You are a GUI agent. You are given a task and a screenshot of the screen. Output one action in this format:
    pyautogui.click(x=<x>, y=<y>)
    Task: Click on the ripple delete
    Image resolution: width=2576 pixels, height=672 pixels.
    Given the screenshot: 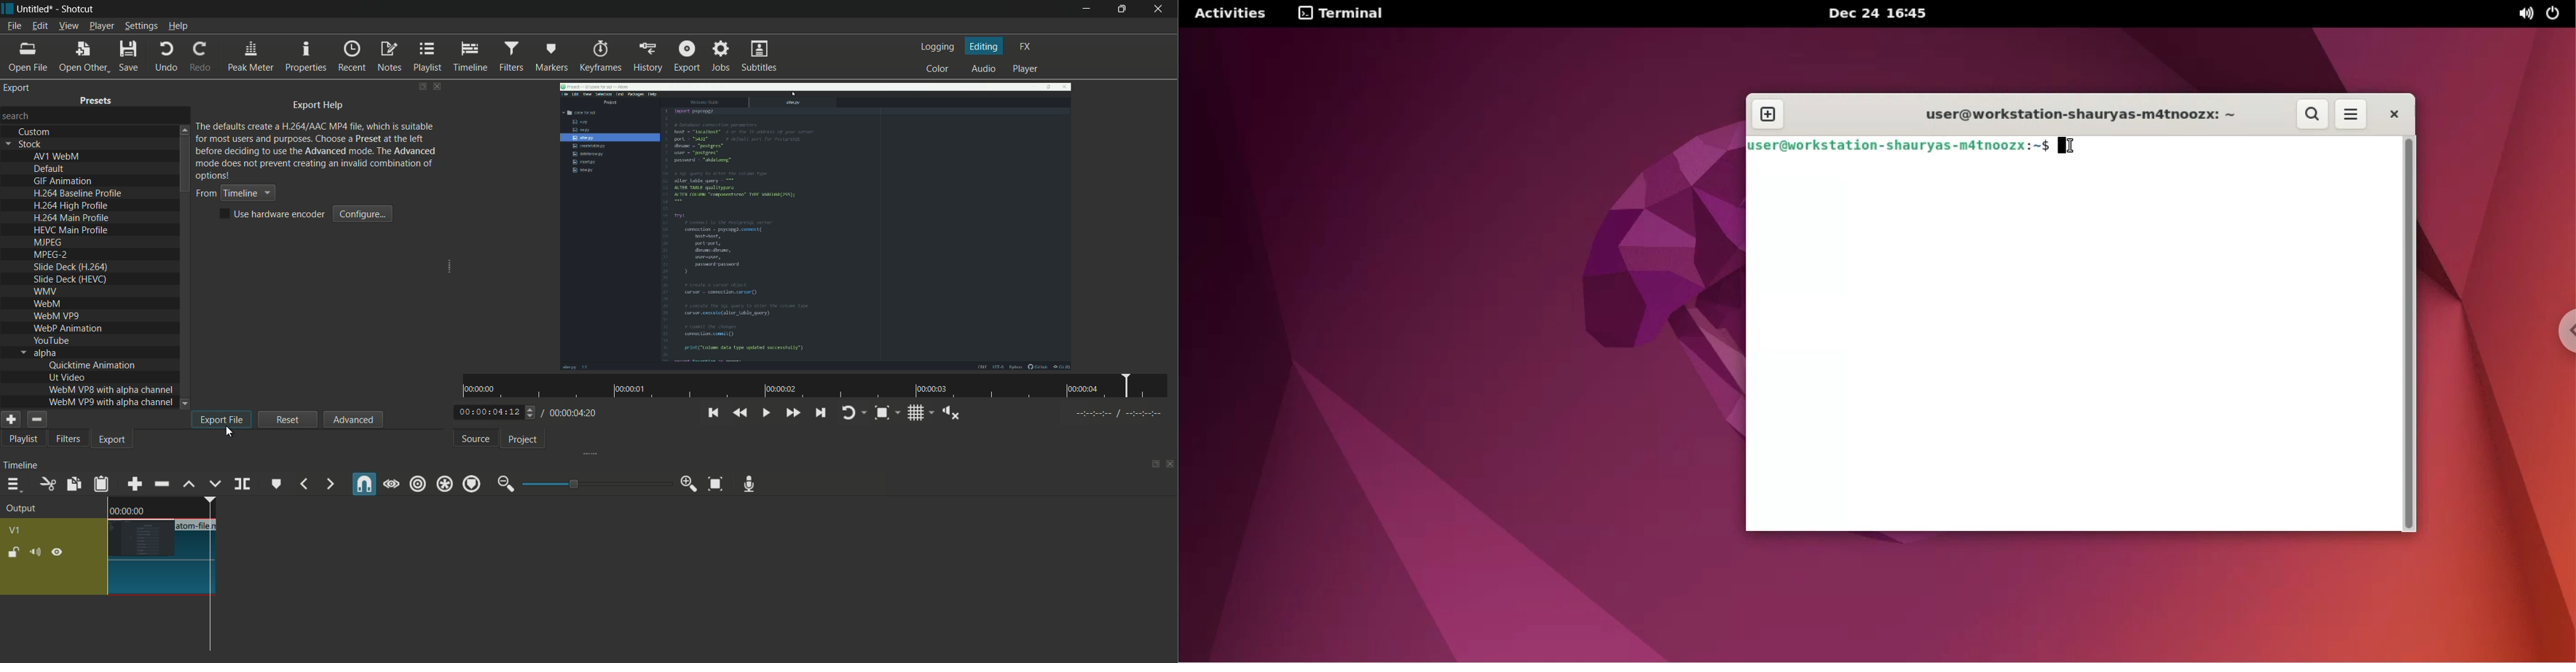 What is the action you would take?
    pyautogui.click(x=161, y=484)
    